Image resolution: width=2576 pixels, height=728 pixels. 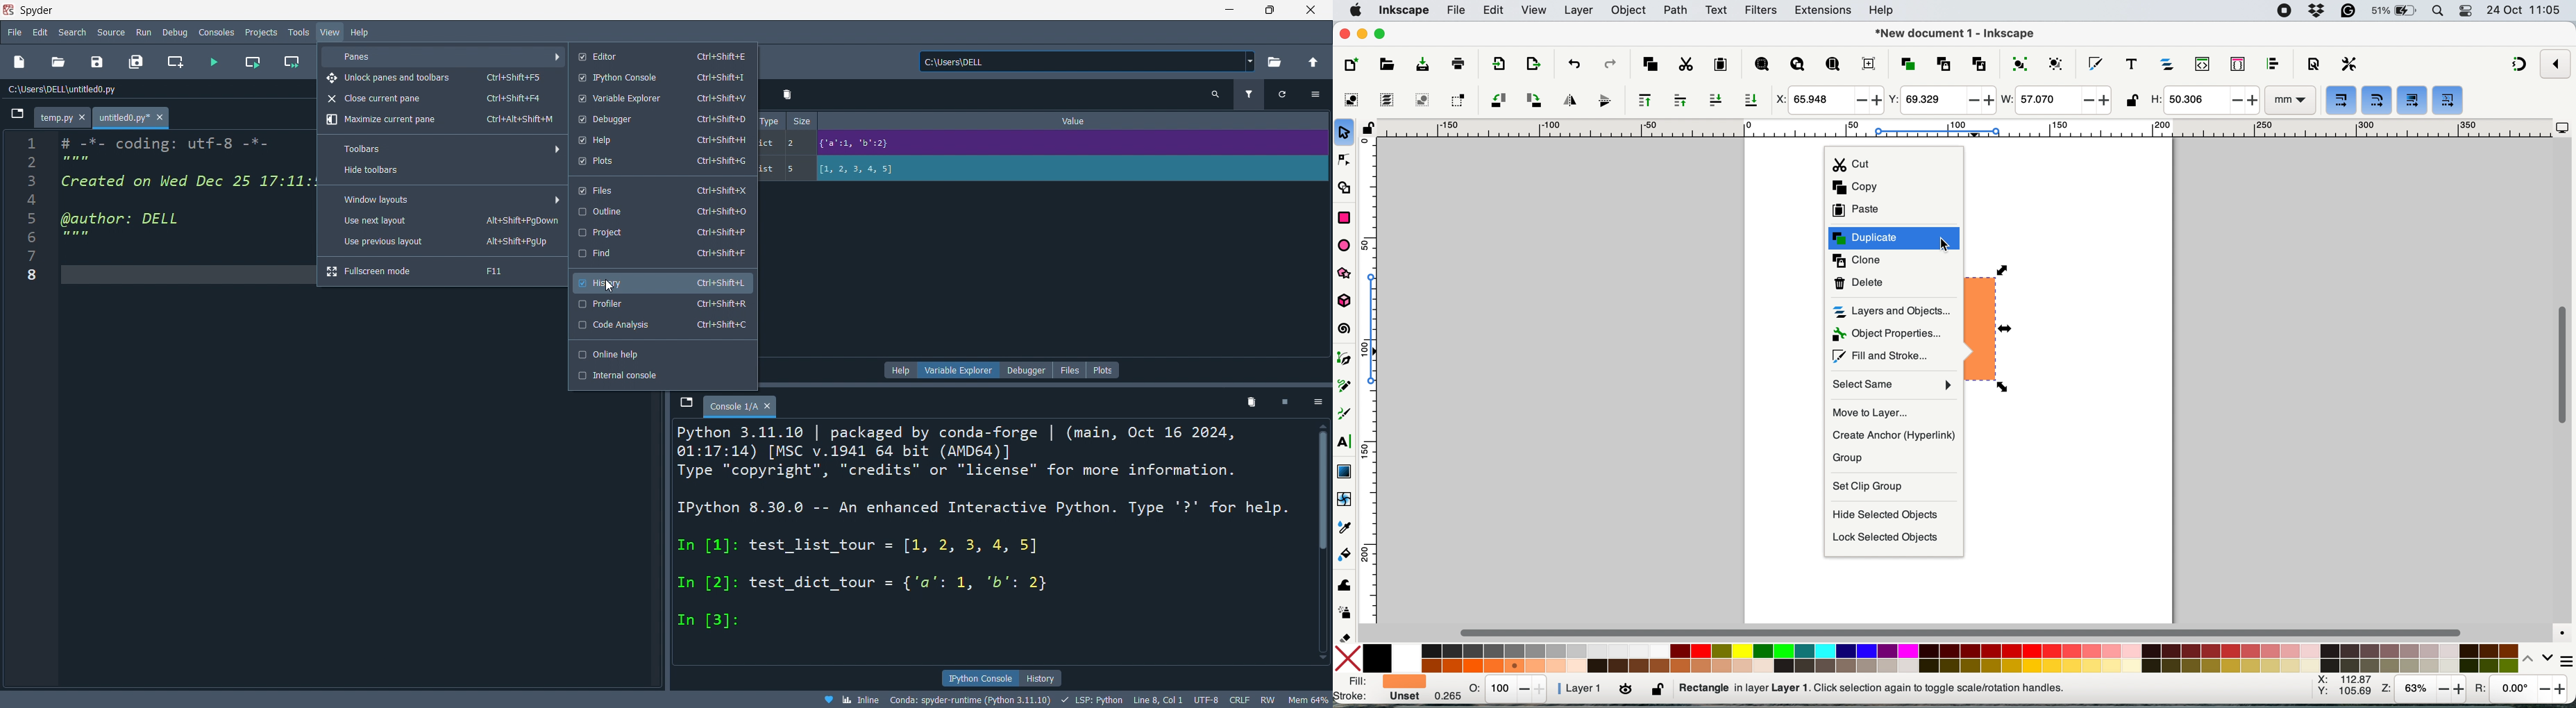 What do you see at coordinates (74, 32) in the screenshot?
I see `search` at bounding box center [74, 32].